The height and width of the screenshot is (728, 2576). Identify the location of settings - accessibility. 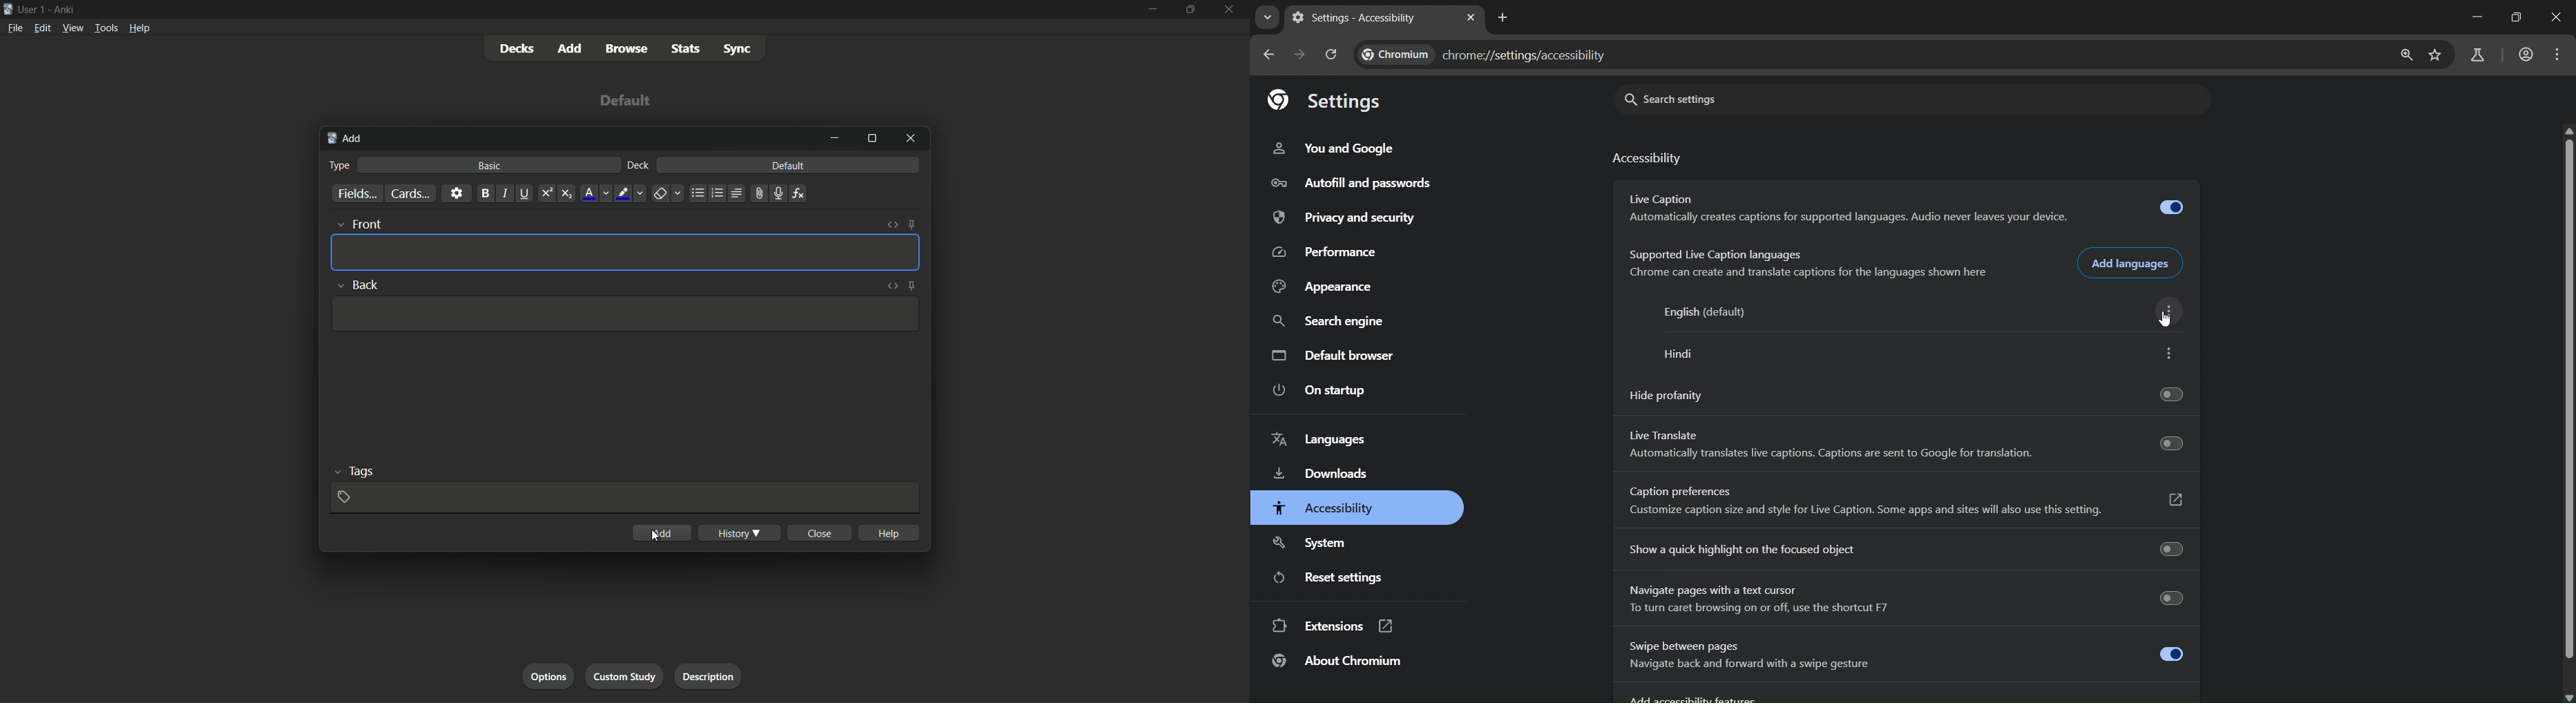
(1365, 18).